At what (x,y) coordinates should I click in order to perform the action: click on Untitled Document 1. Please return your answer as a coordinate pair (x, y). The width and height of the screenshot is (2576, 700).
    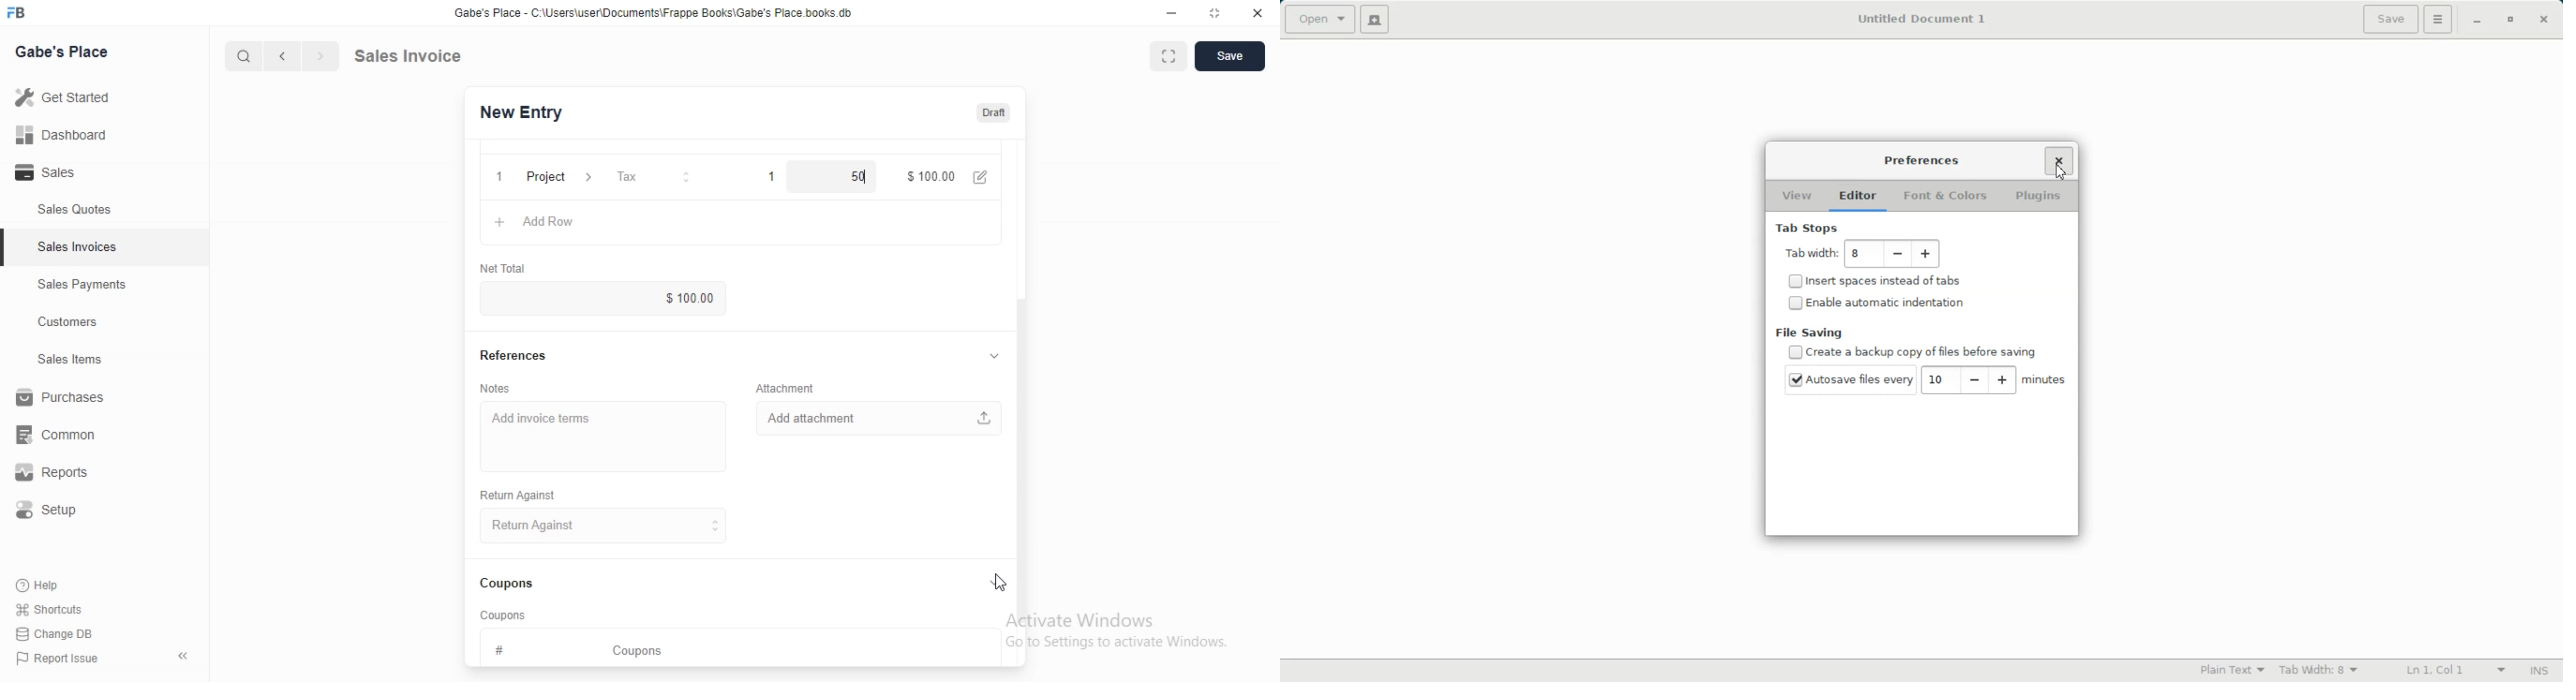
    Looking at the image, I should click on (1923, 20).